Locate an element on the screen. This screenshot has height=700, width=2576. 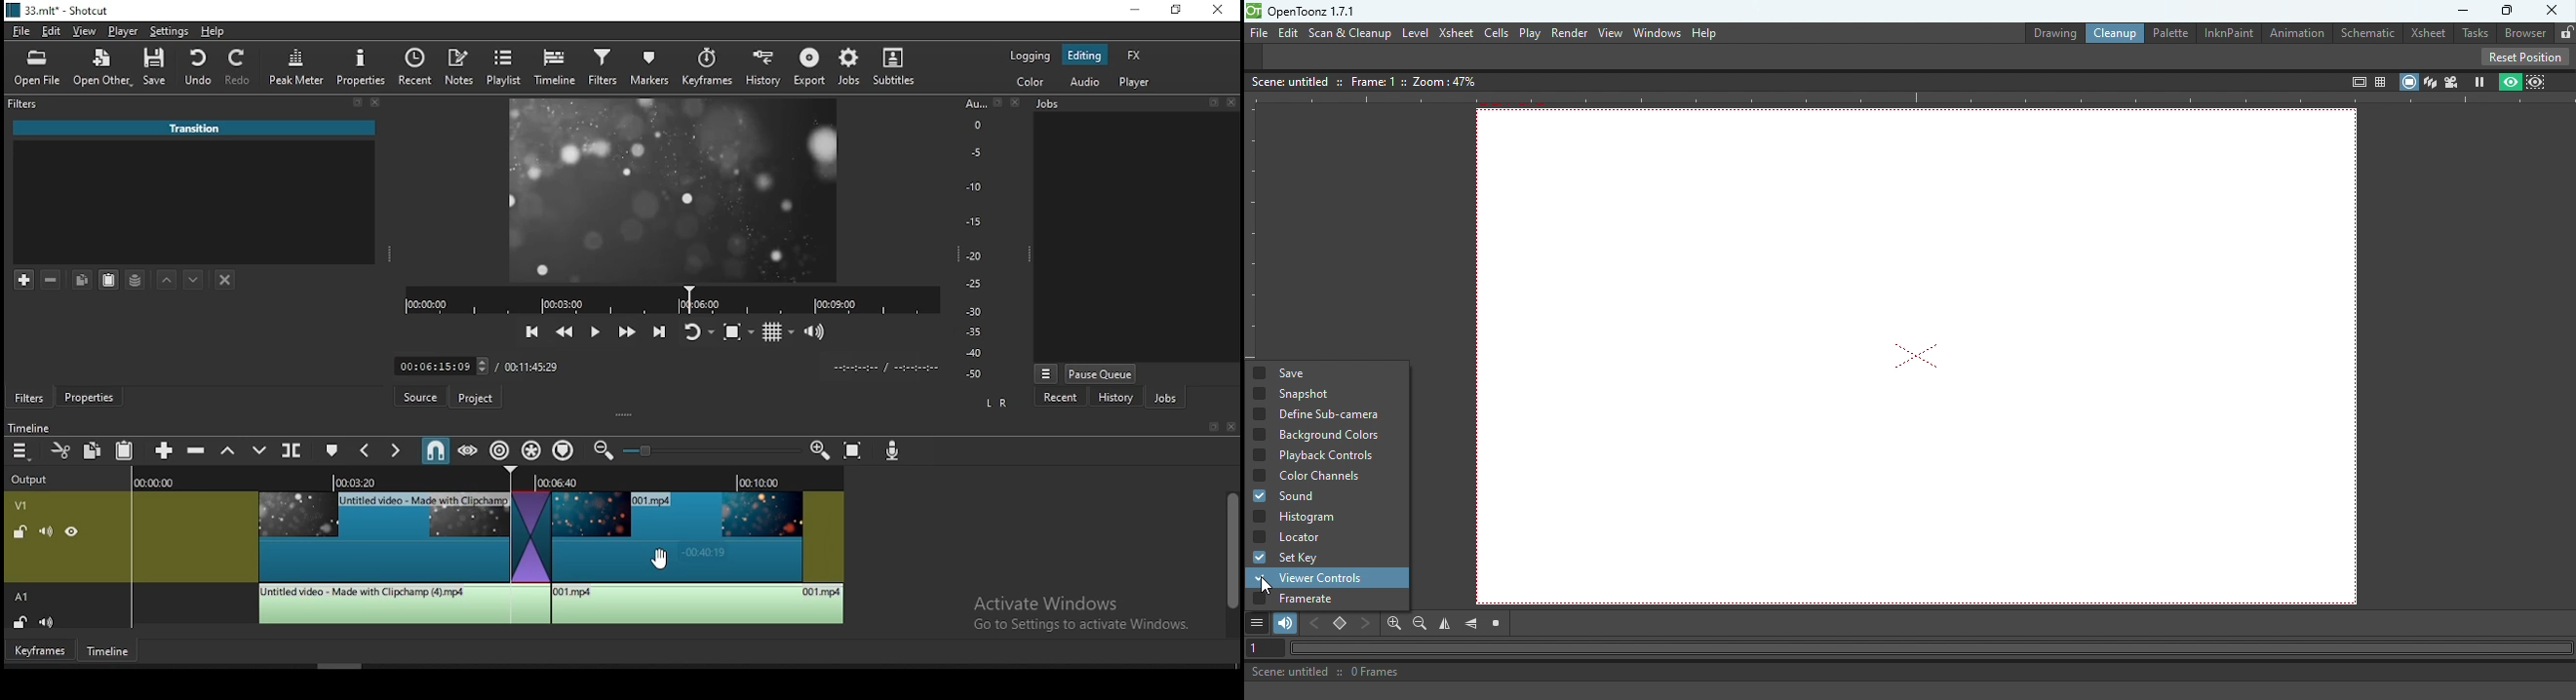
(un)lock is located at coordinates (22, 622).